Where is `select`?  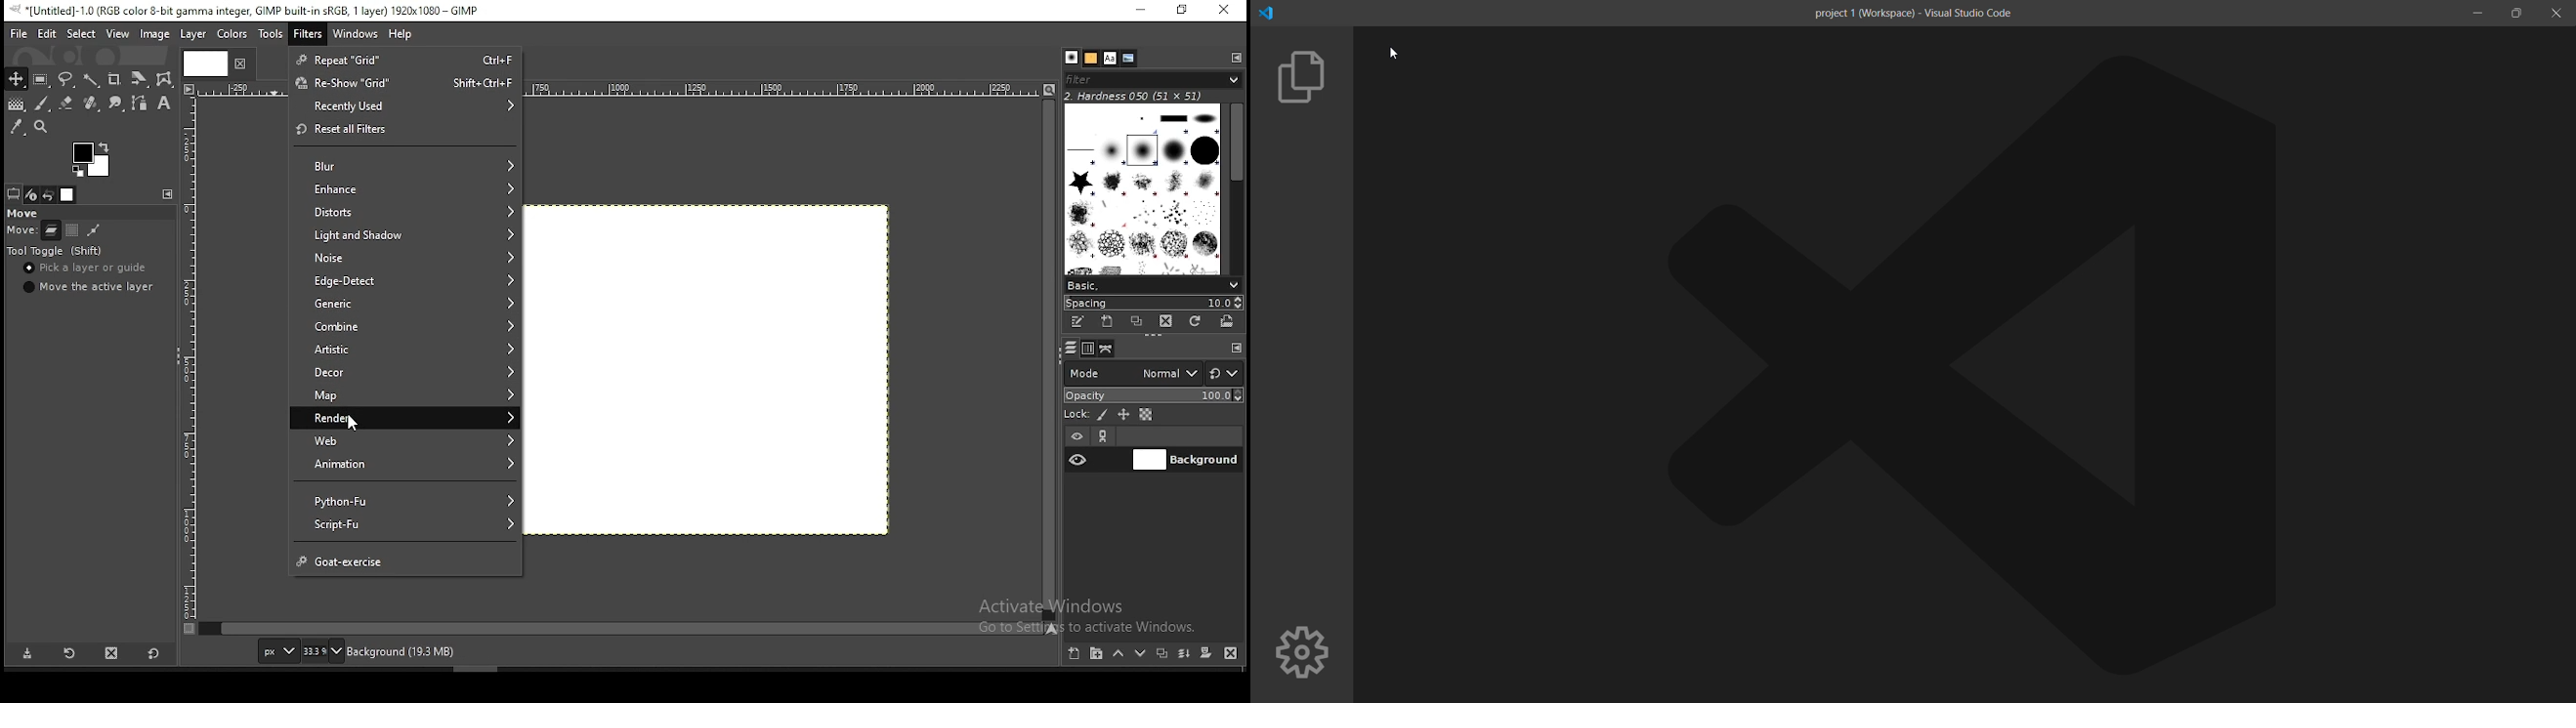 select is located at coordinates (78, 33).